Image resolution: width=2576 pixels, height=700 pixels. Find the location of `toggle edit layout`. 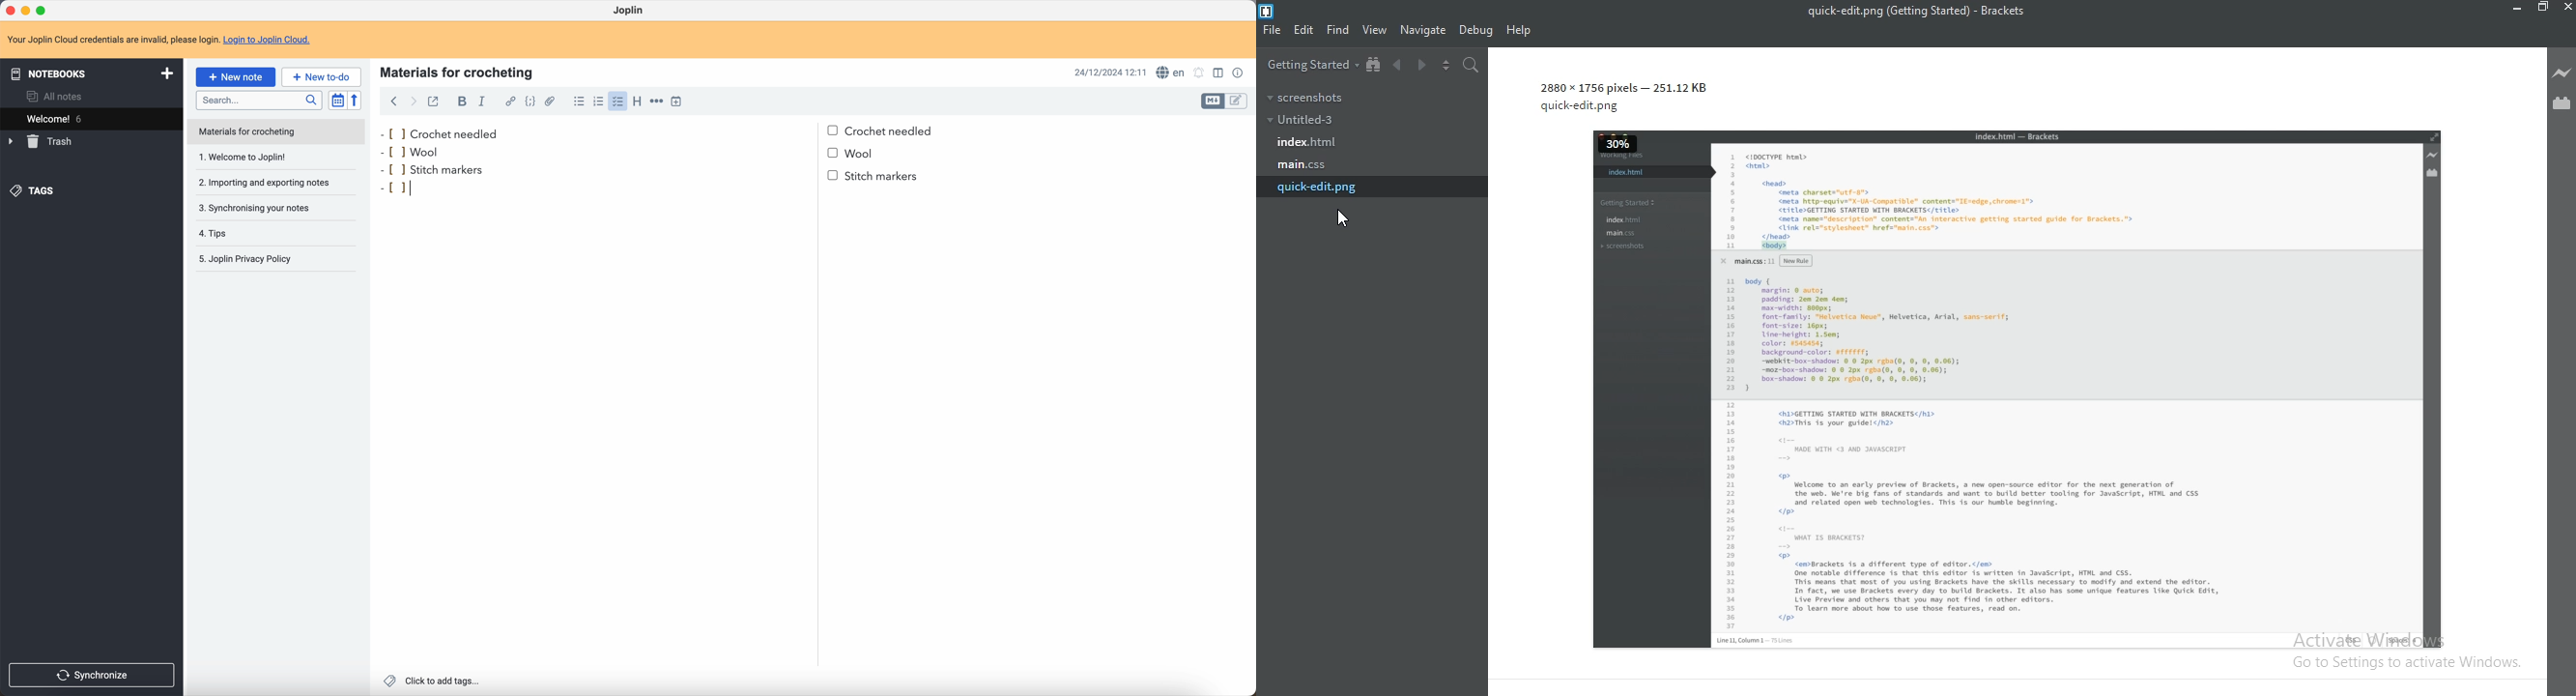

toggle edit layout is located at coordinates (1220, 72).